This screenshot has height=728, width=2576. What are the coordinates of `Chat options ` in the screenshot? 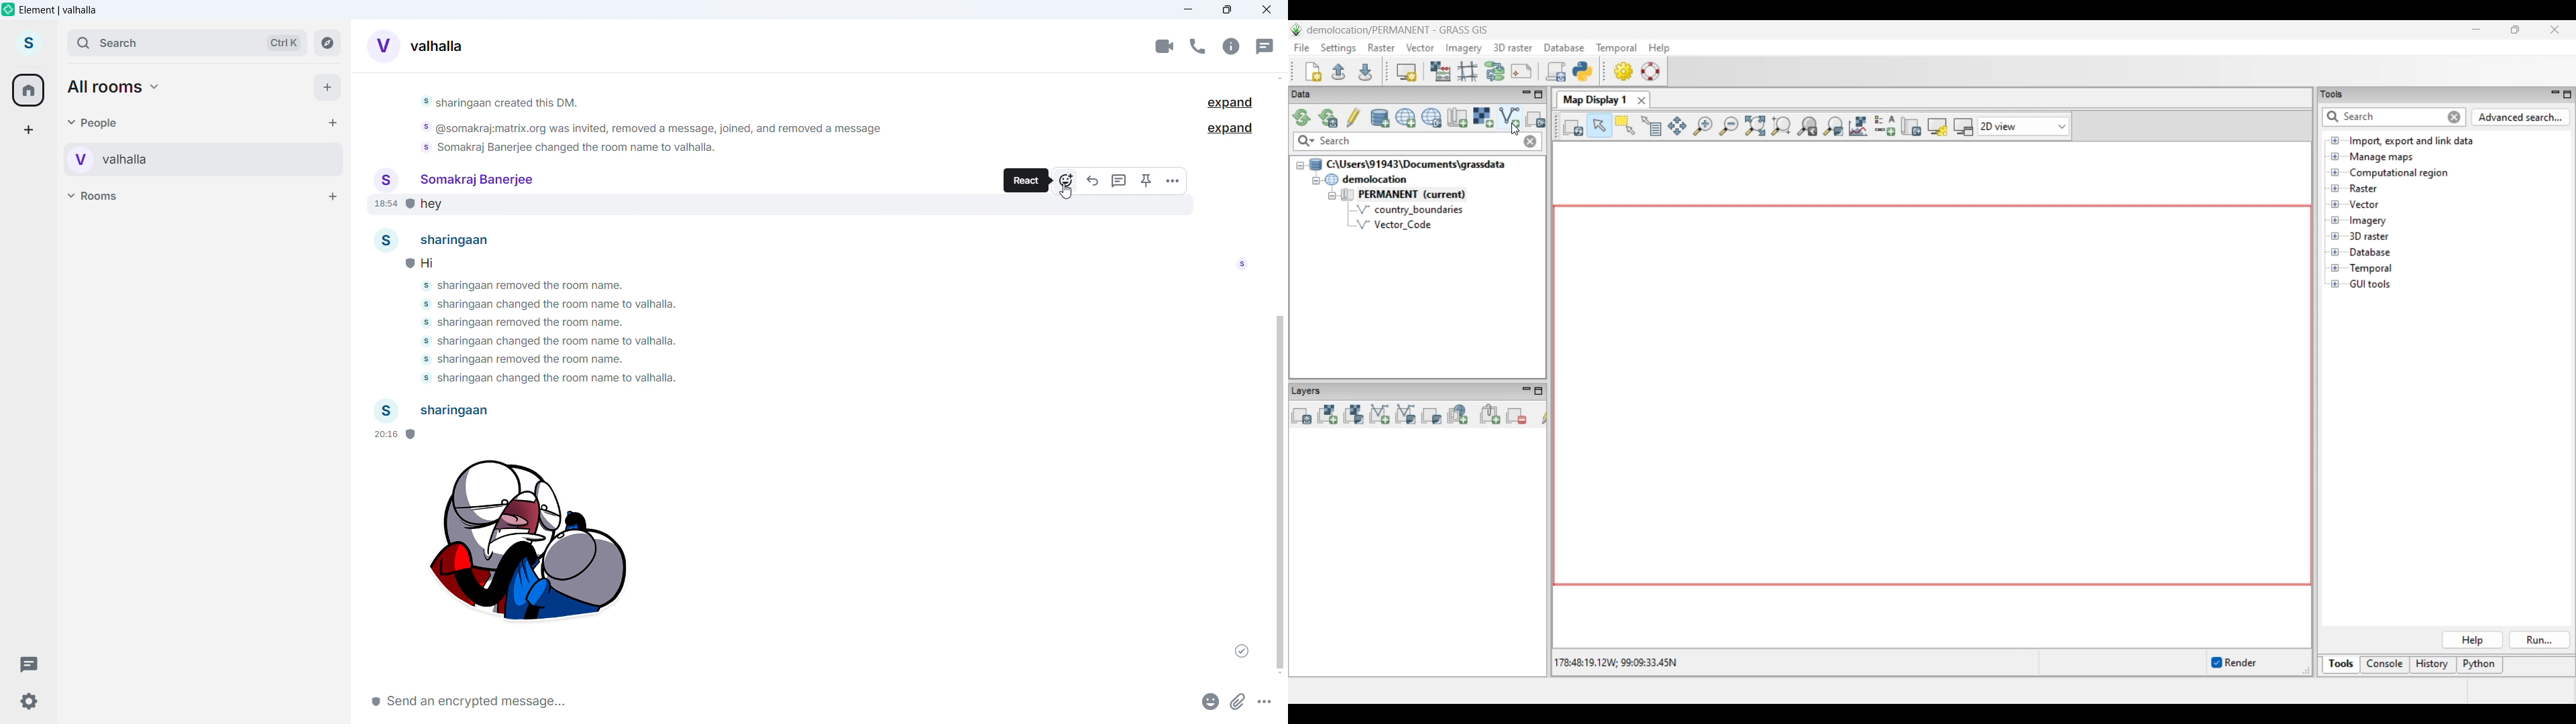 It's located at (1230, 46).